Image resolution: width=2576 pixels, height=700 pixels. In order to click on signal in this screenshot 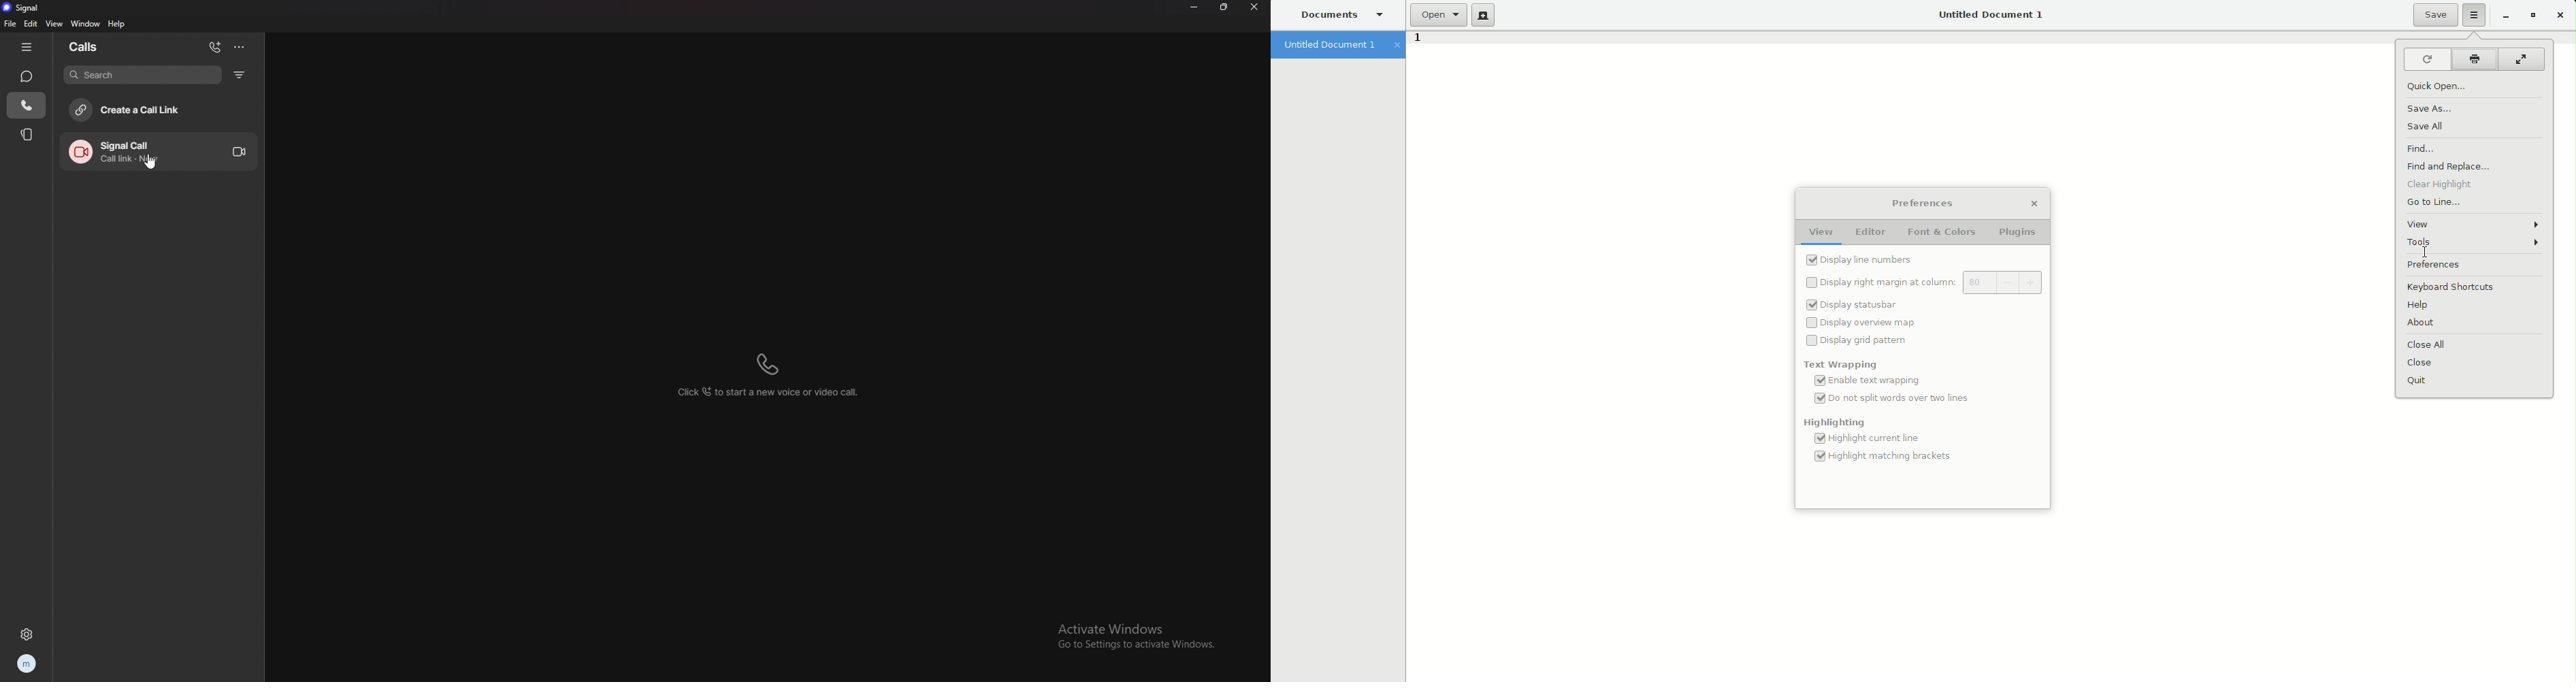, I will do `click(26, 8)`.